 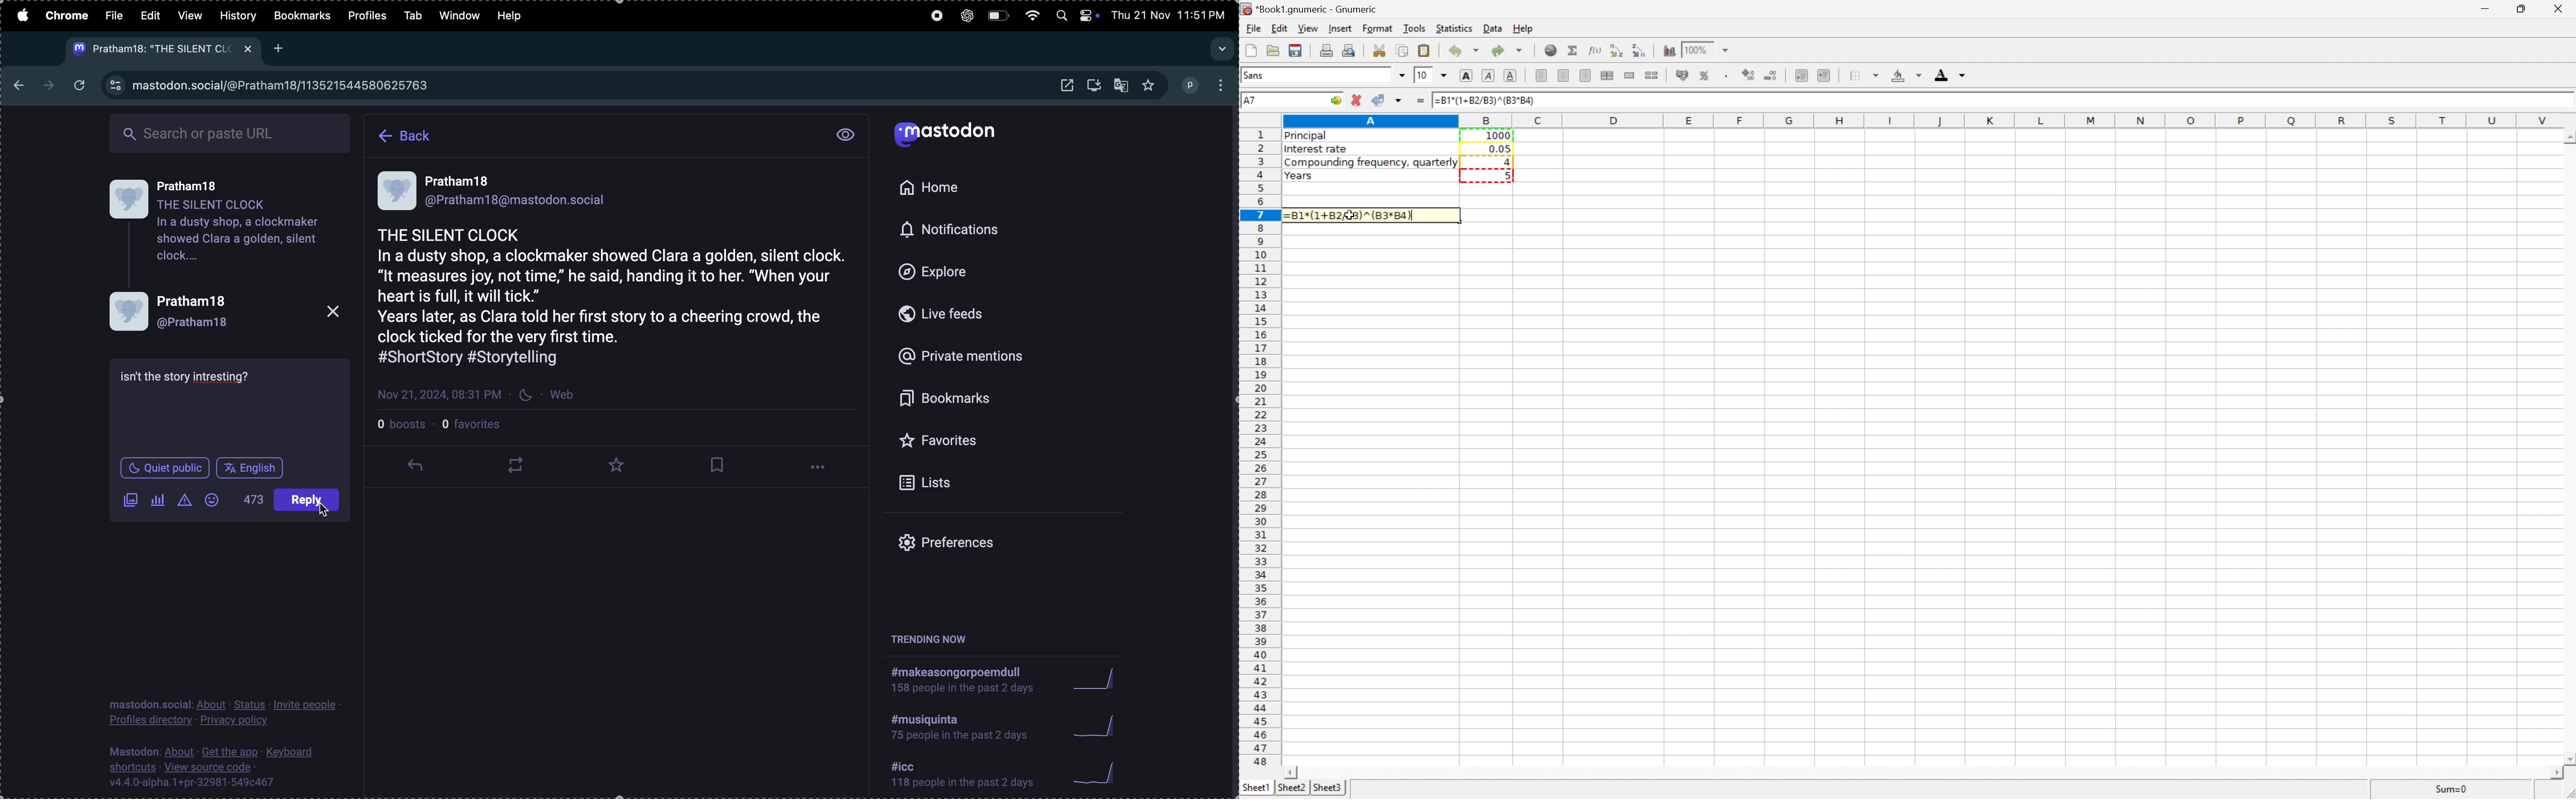 I want to click on language, so click(x=311, y=500).